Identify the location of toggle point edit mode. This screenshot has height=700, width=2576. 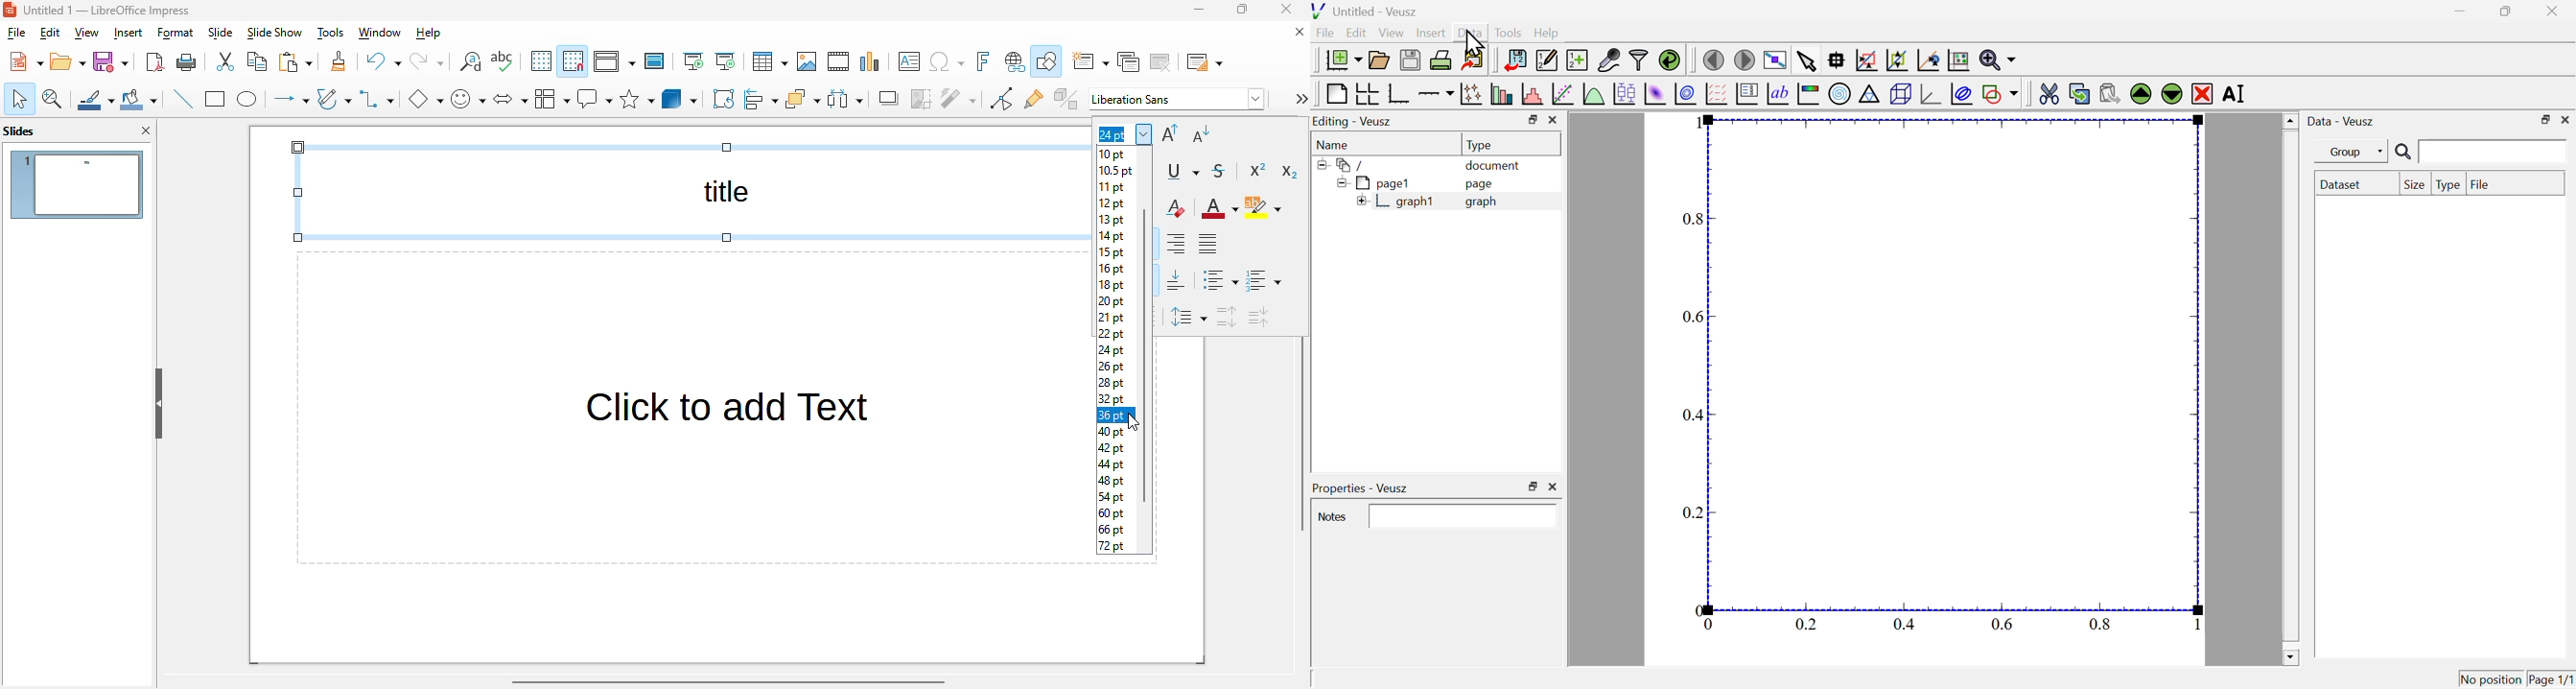
(1002, 98).